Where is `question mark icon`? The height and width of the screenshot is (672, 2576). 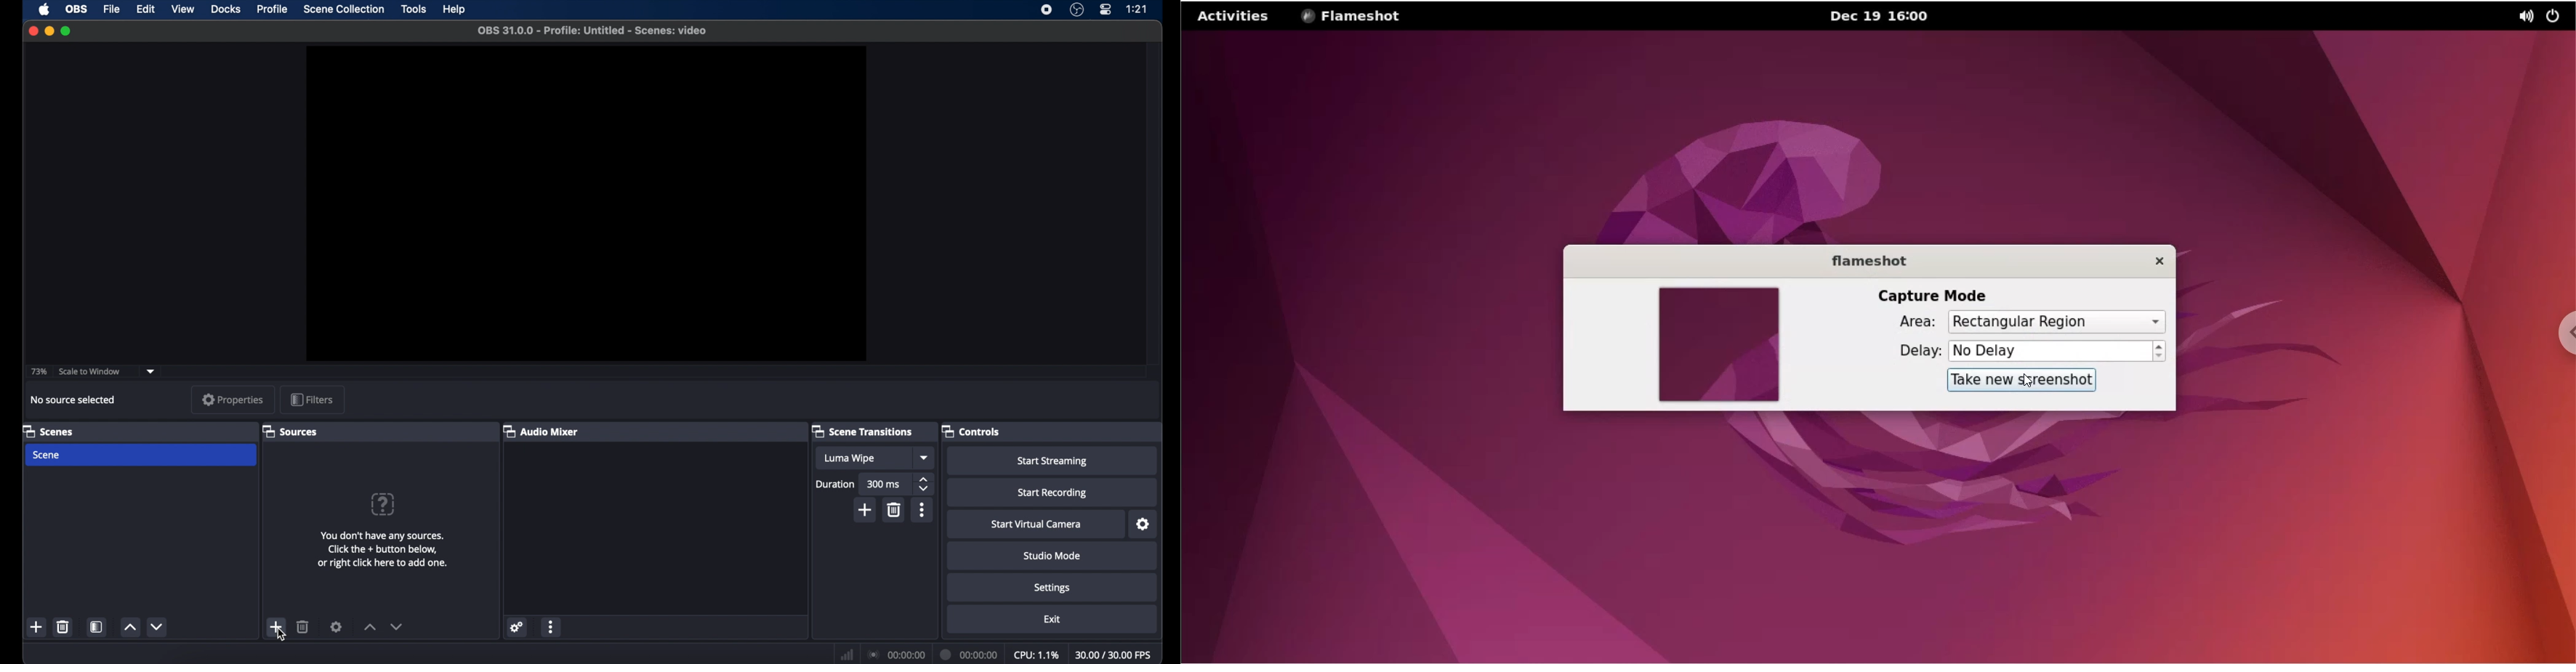
question mark icon is located at coordinates (384, 504).